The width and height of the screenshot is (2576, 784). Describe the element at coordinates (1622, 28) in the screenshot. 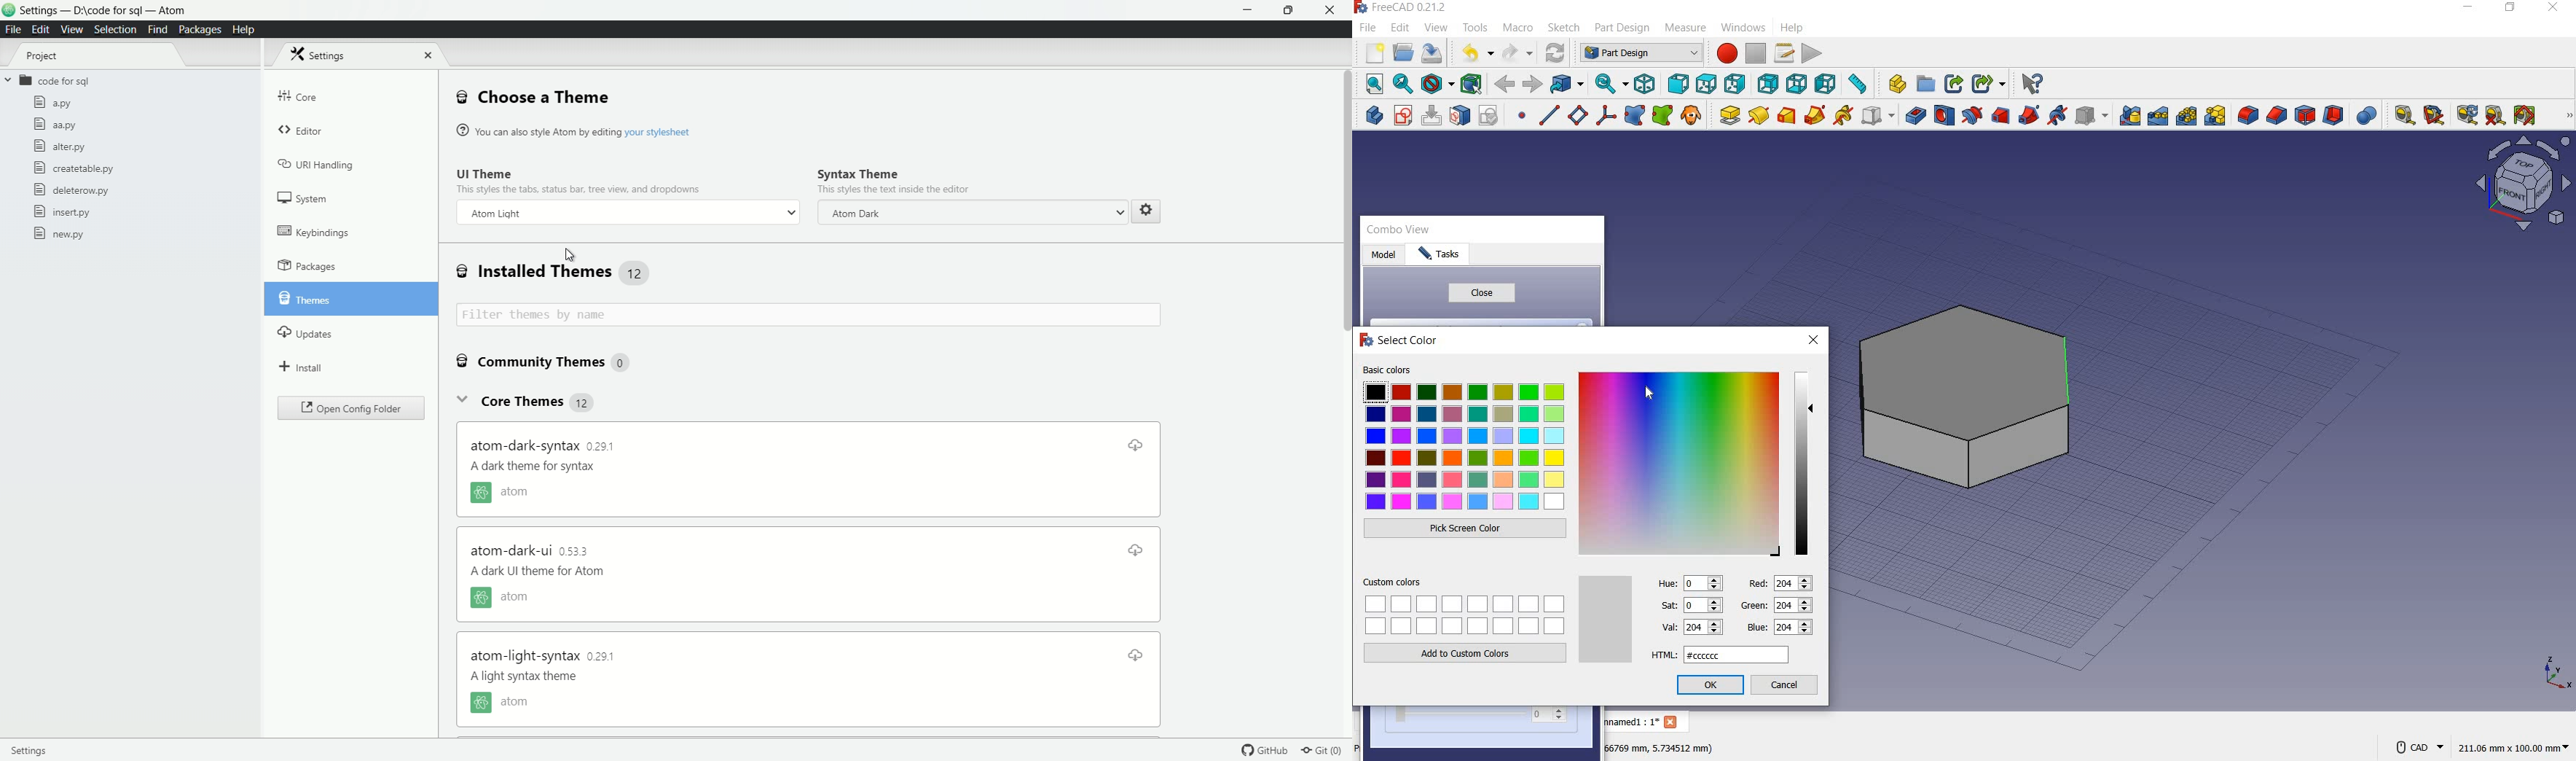

I see `part design` at that location.